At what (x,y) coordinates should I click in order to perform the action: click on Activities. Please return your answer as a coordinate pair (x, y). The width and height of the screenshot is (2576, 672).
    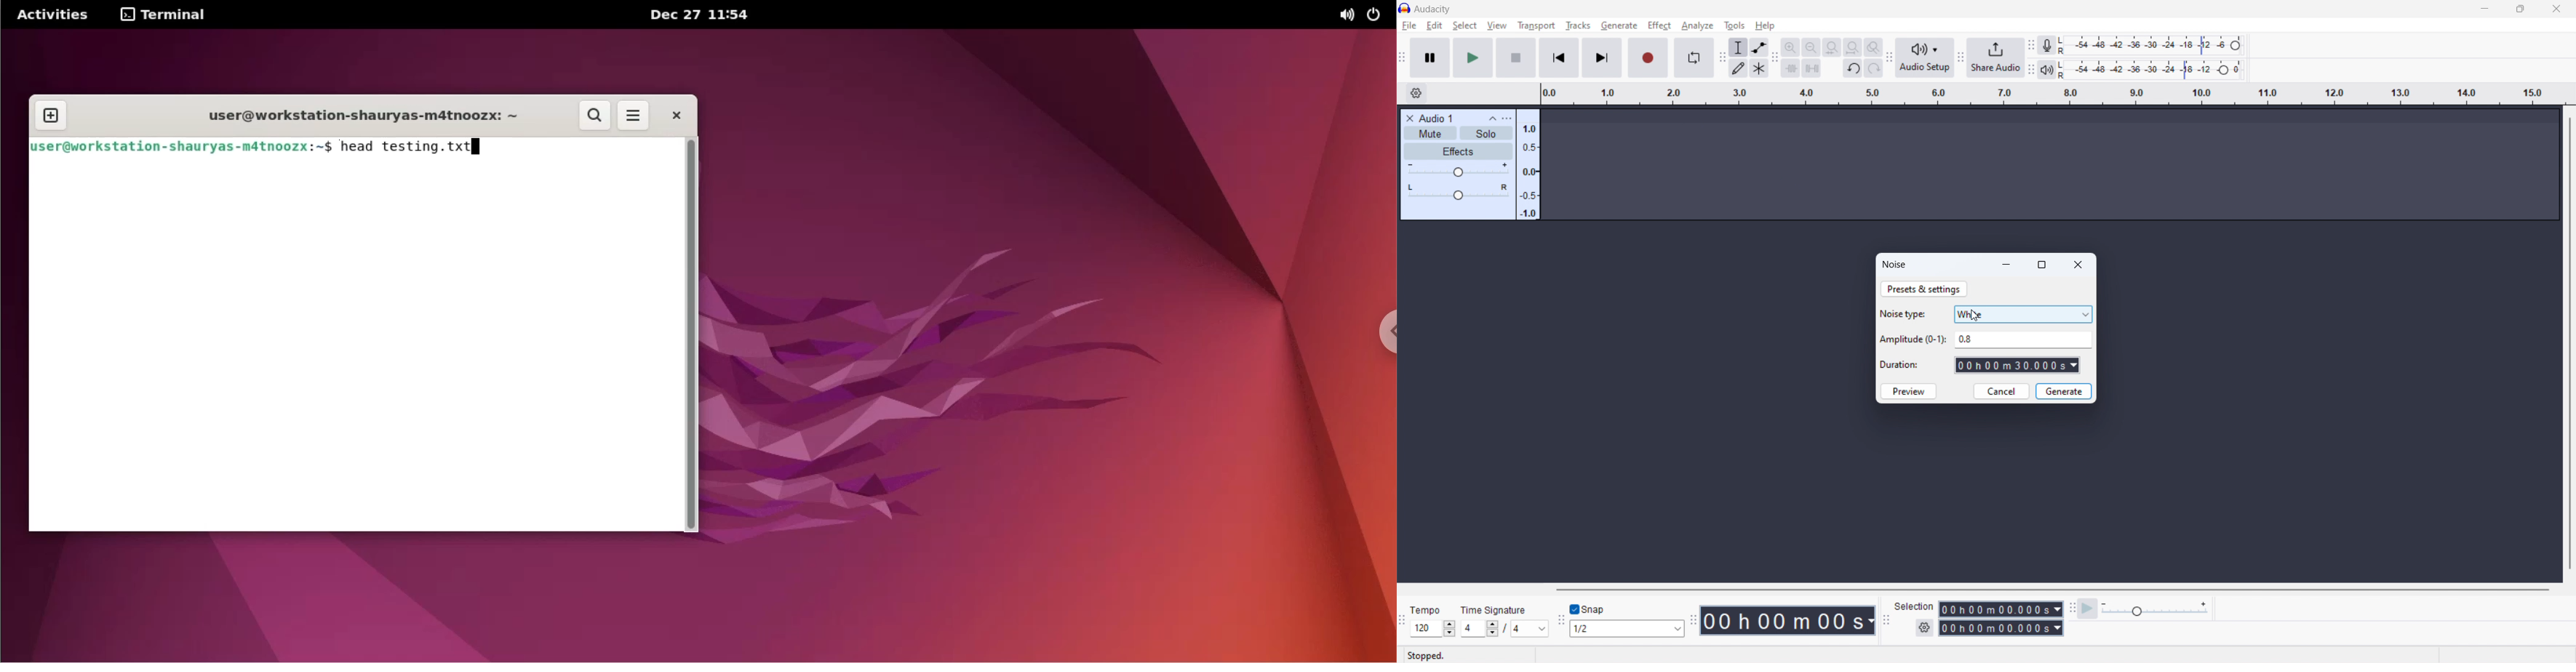
    Looking at the image, I should click on (52, 15).